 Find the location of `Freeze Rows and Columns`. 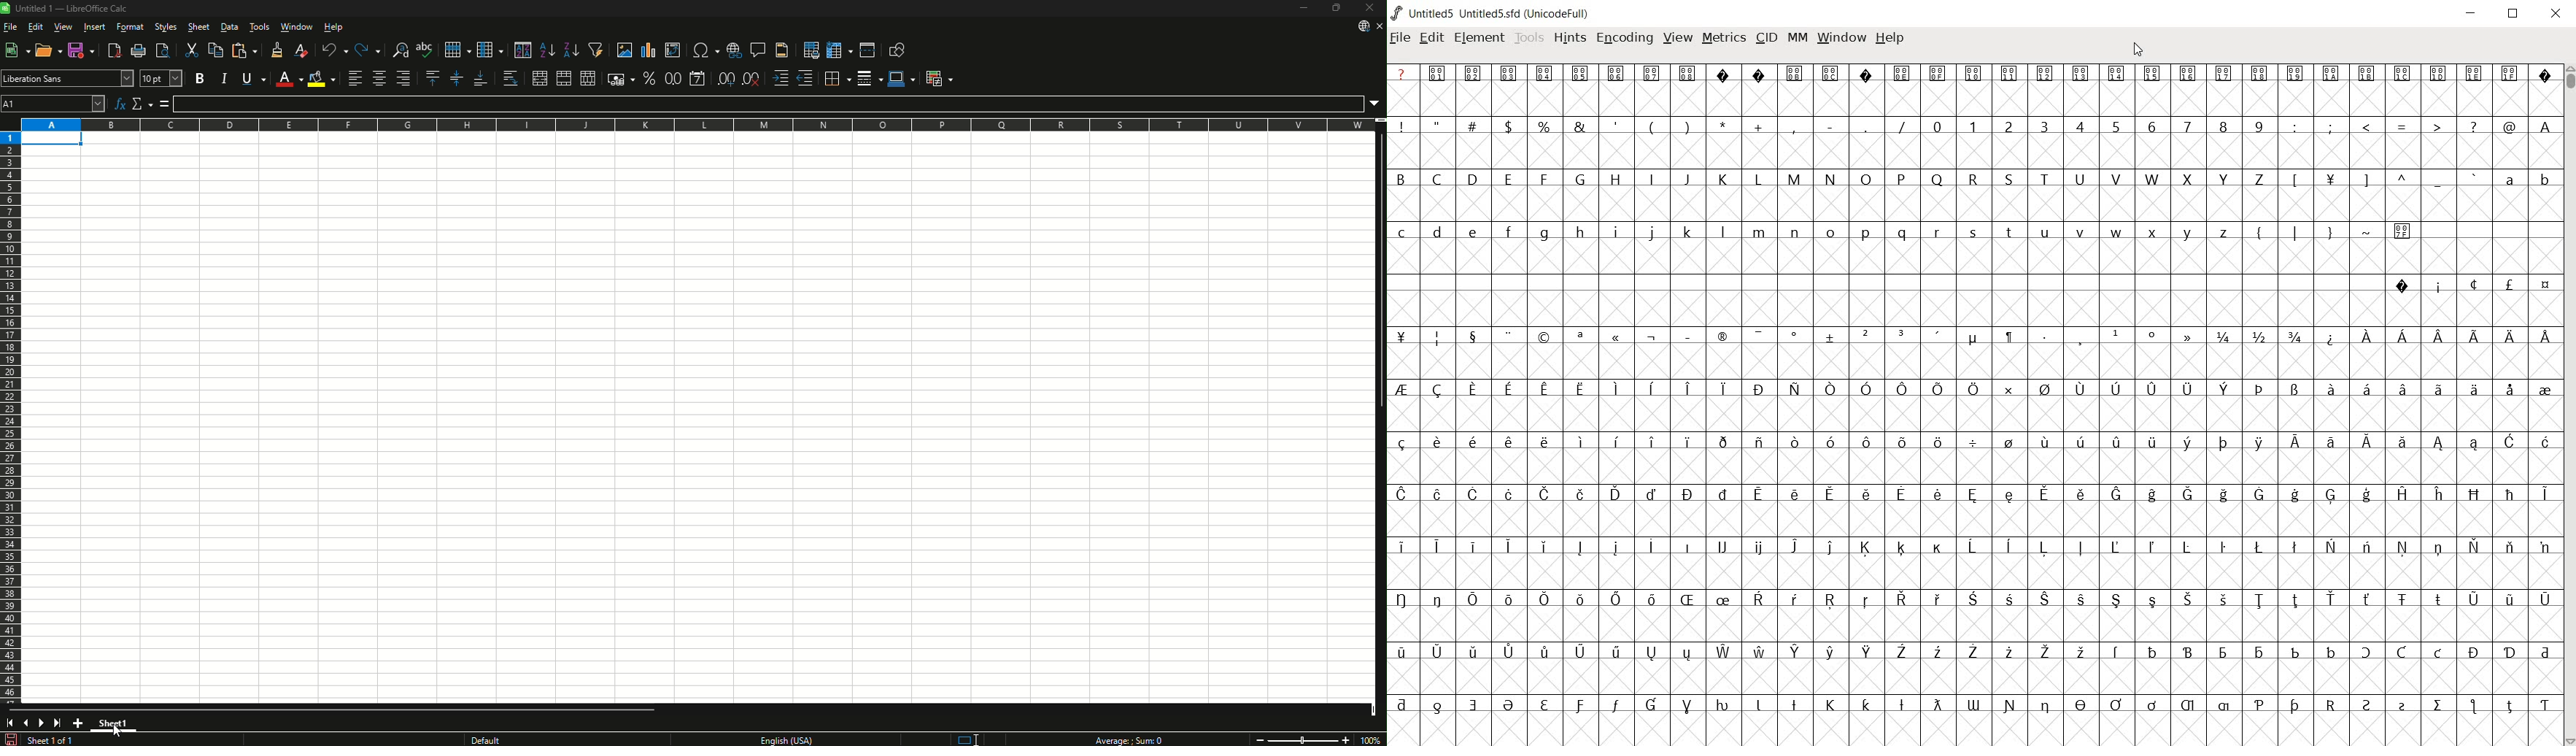

Freeze Rows and Columns is located at coordinates (839, 49).